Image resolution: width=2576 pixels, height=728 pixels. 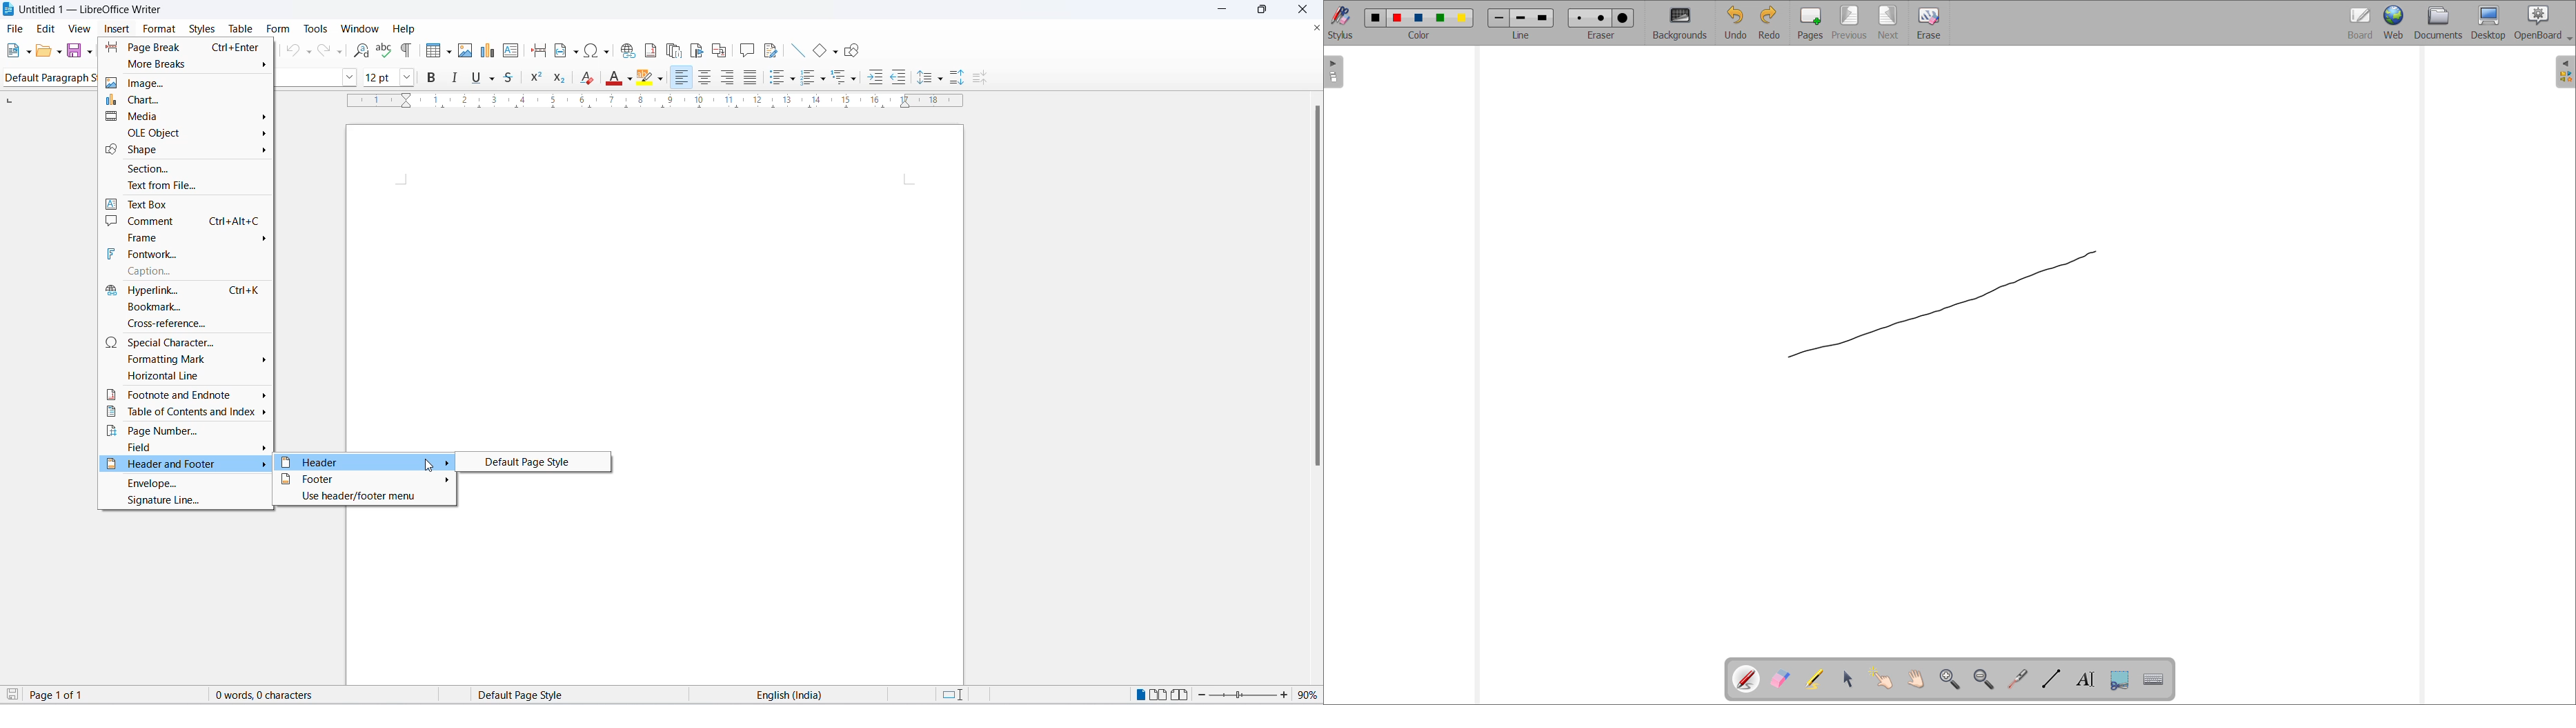 What do you see at coordinates (184, 504) in the screenshot?
I see `signature line` at bounding box center [184, 504].